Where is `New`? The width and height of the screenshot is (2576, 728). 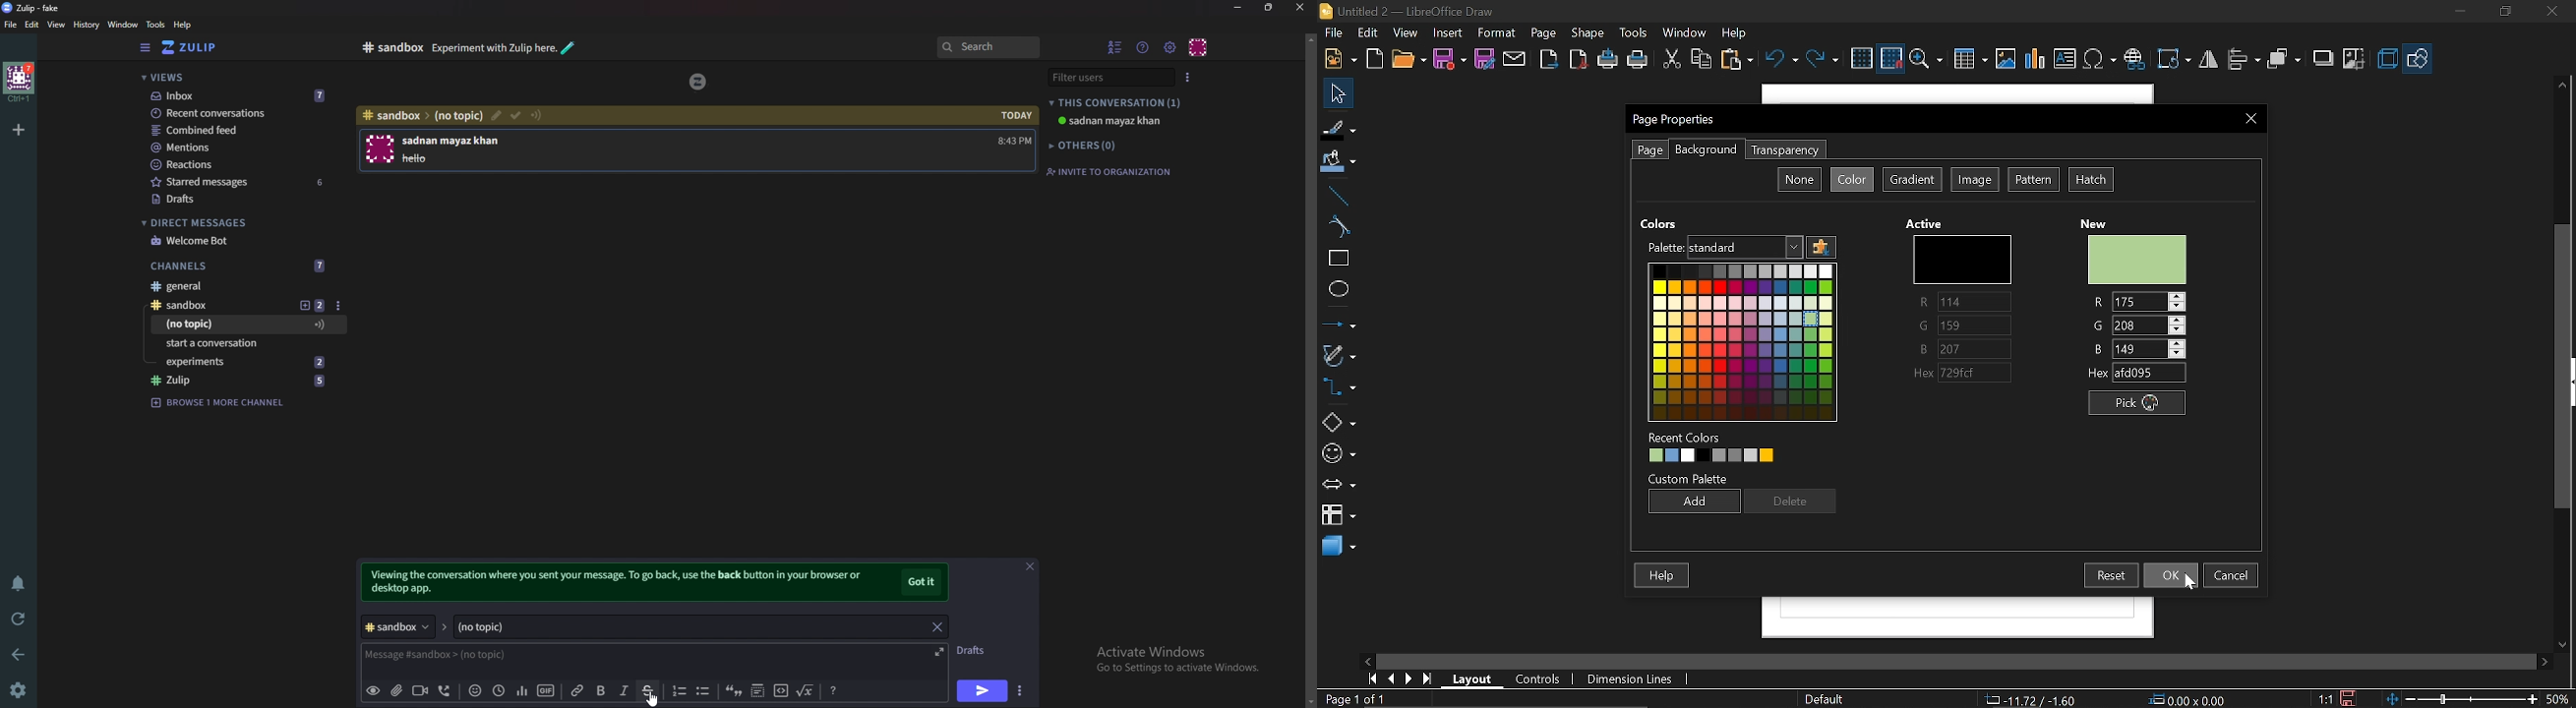
New is located at coordinates (2137, 259).